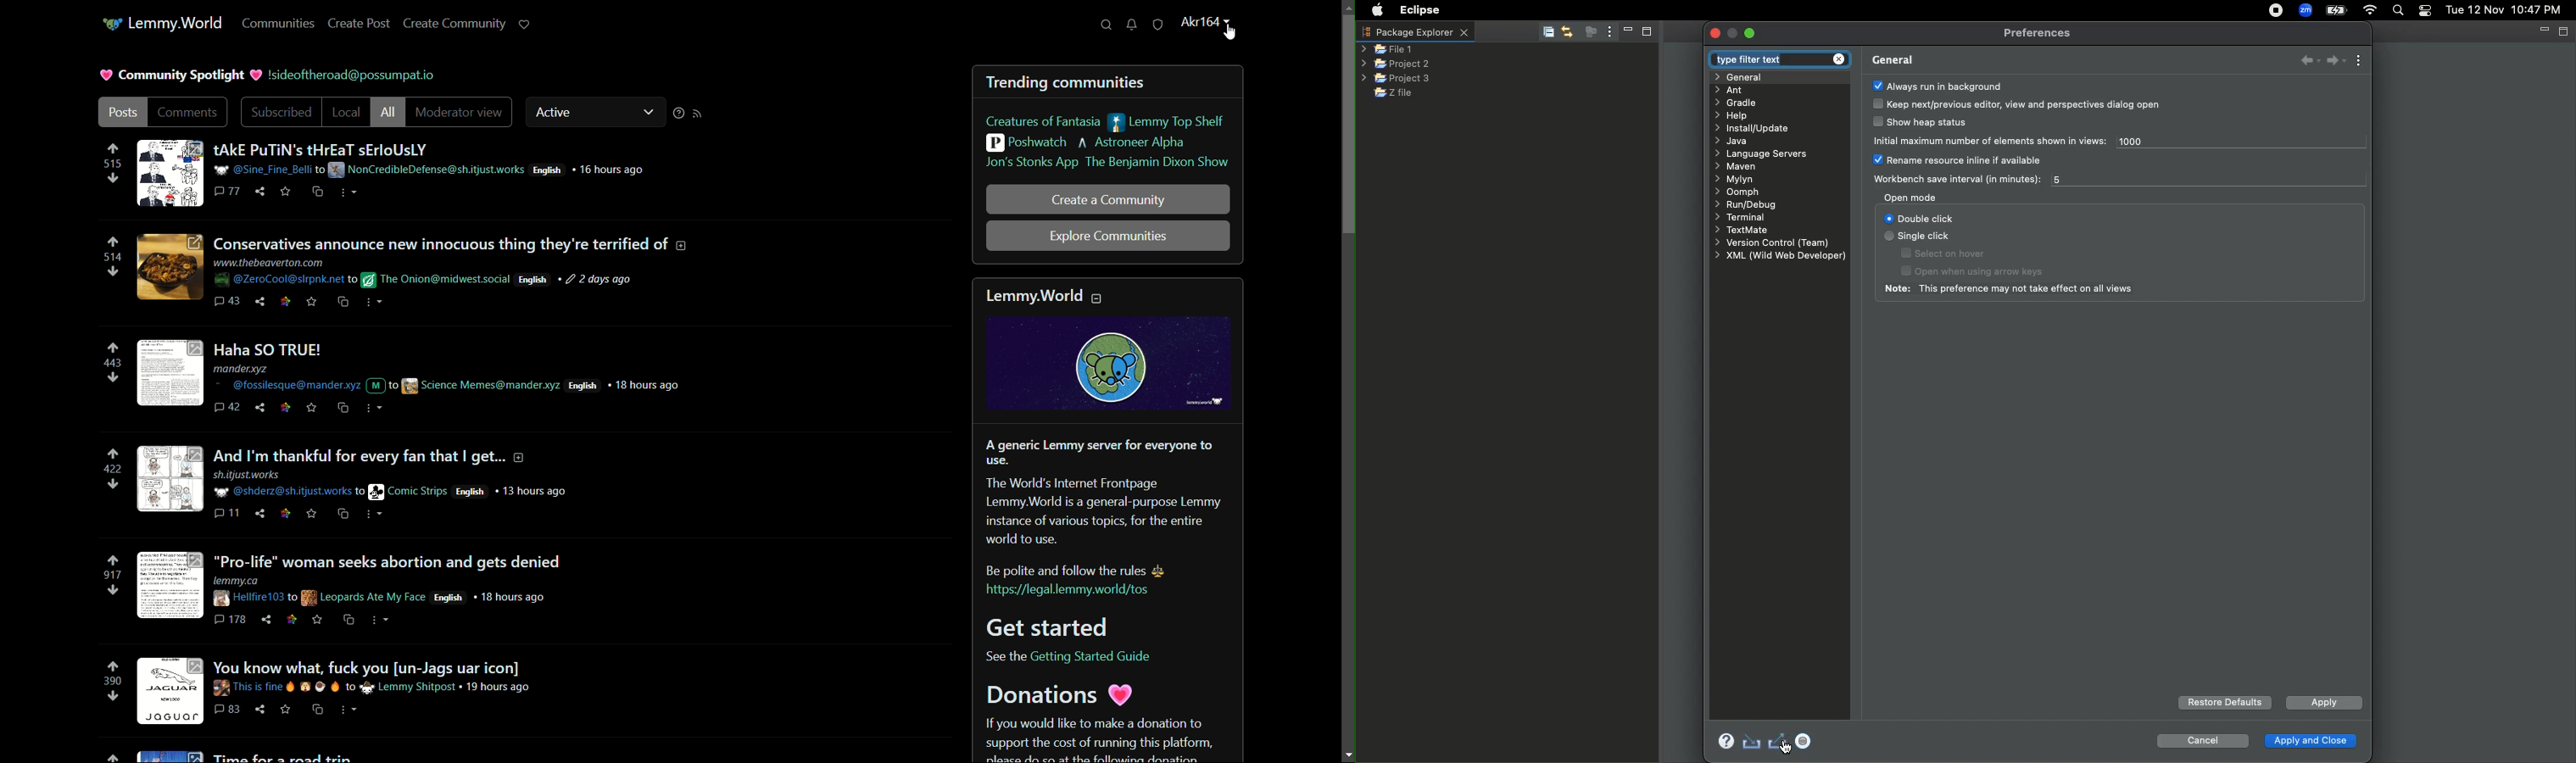 This screenshot has width=2576, height=784. Describe the element at coordinates (1157, 162) in the screenshot. I see `the benjamin dixon show` at that location.